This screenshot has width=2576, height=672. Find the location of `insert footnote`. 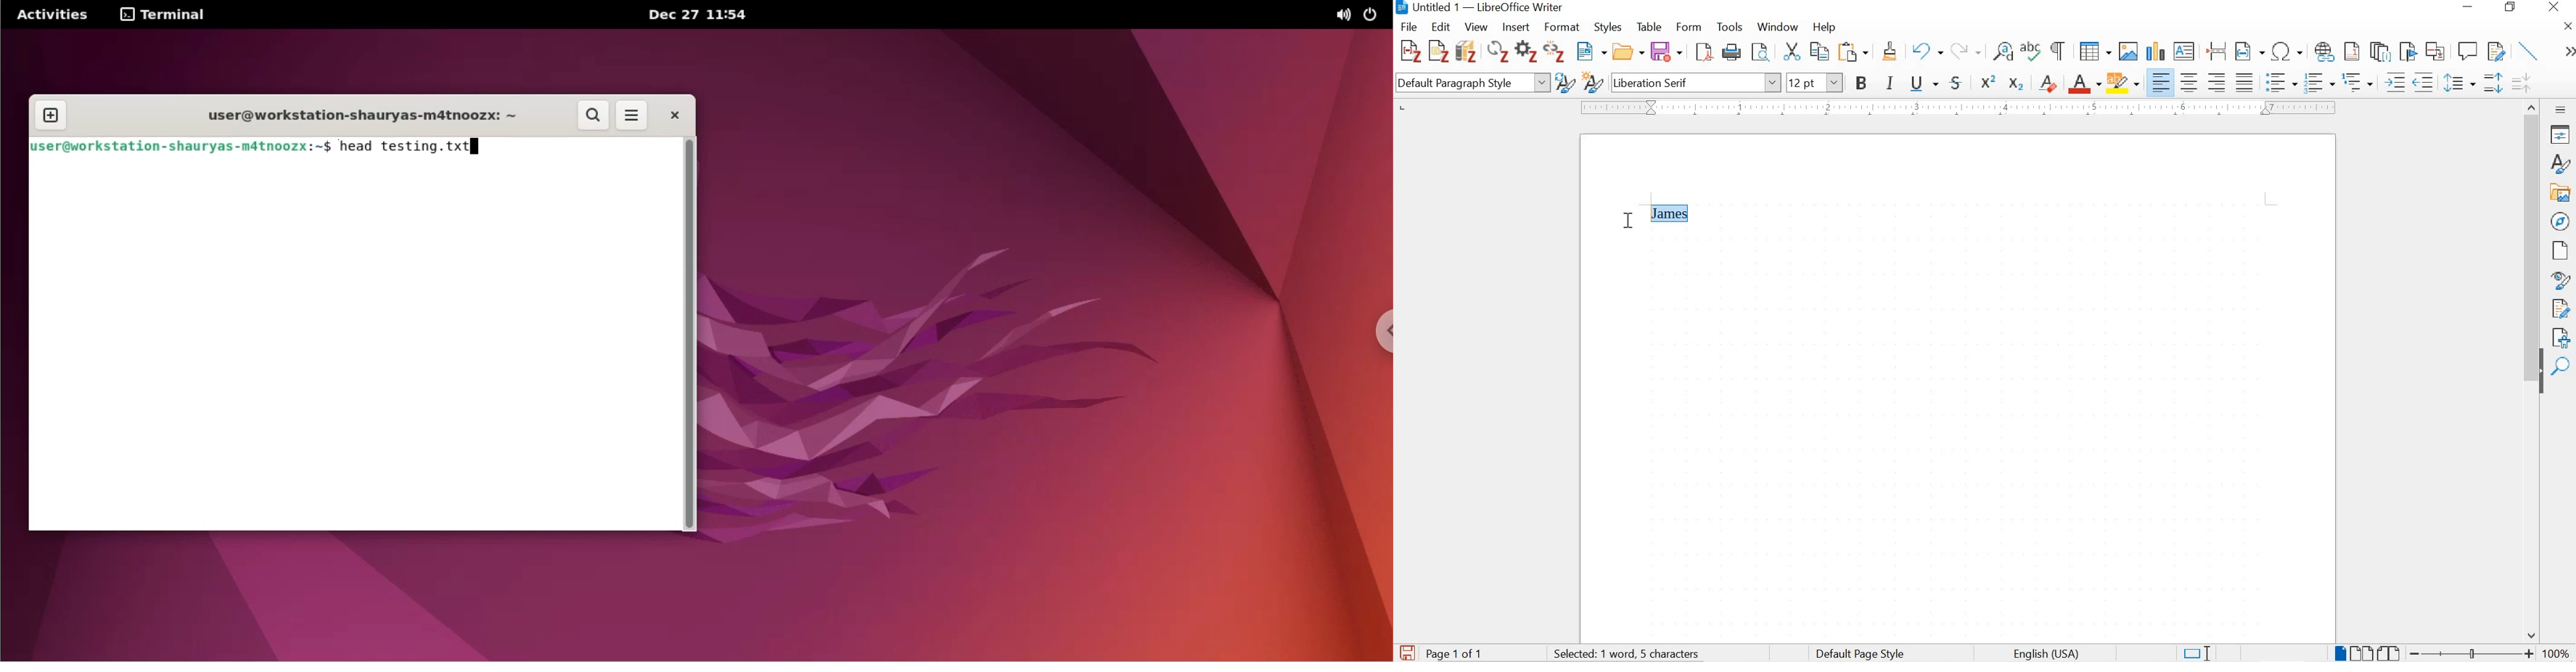

insert footnote is located at coordinates (2325, 52).